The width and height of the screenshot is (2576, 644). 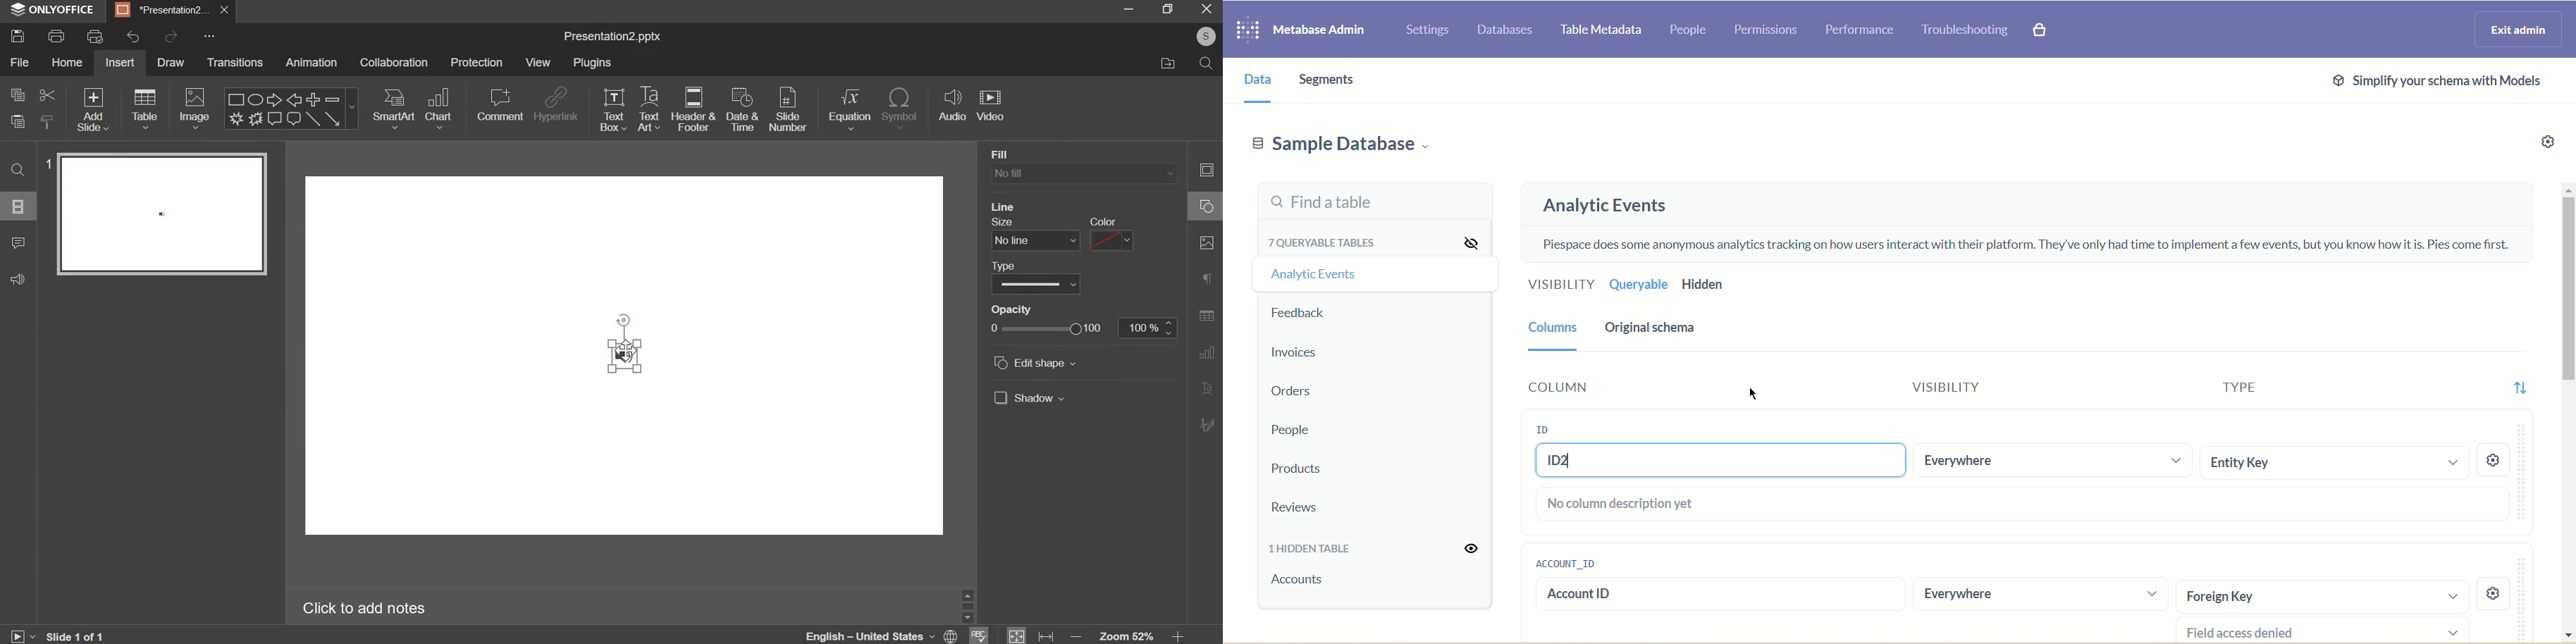 What do you see at coordinates (1030, 397) in the screenshot?
I see `shadow` at bounding box center [1030, 397].